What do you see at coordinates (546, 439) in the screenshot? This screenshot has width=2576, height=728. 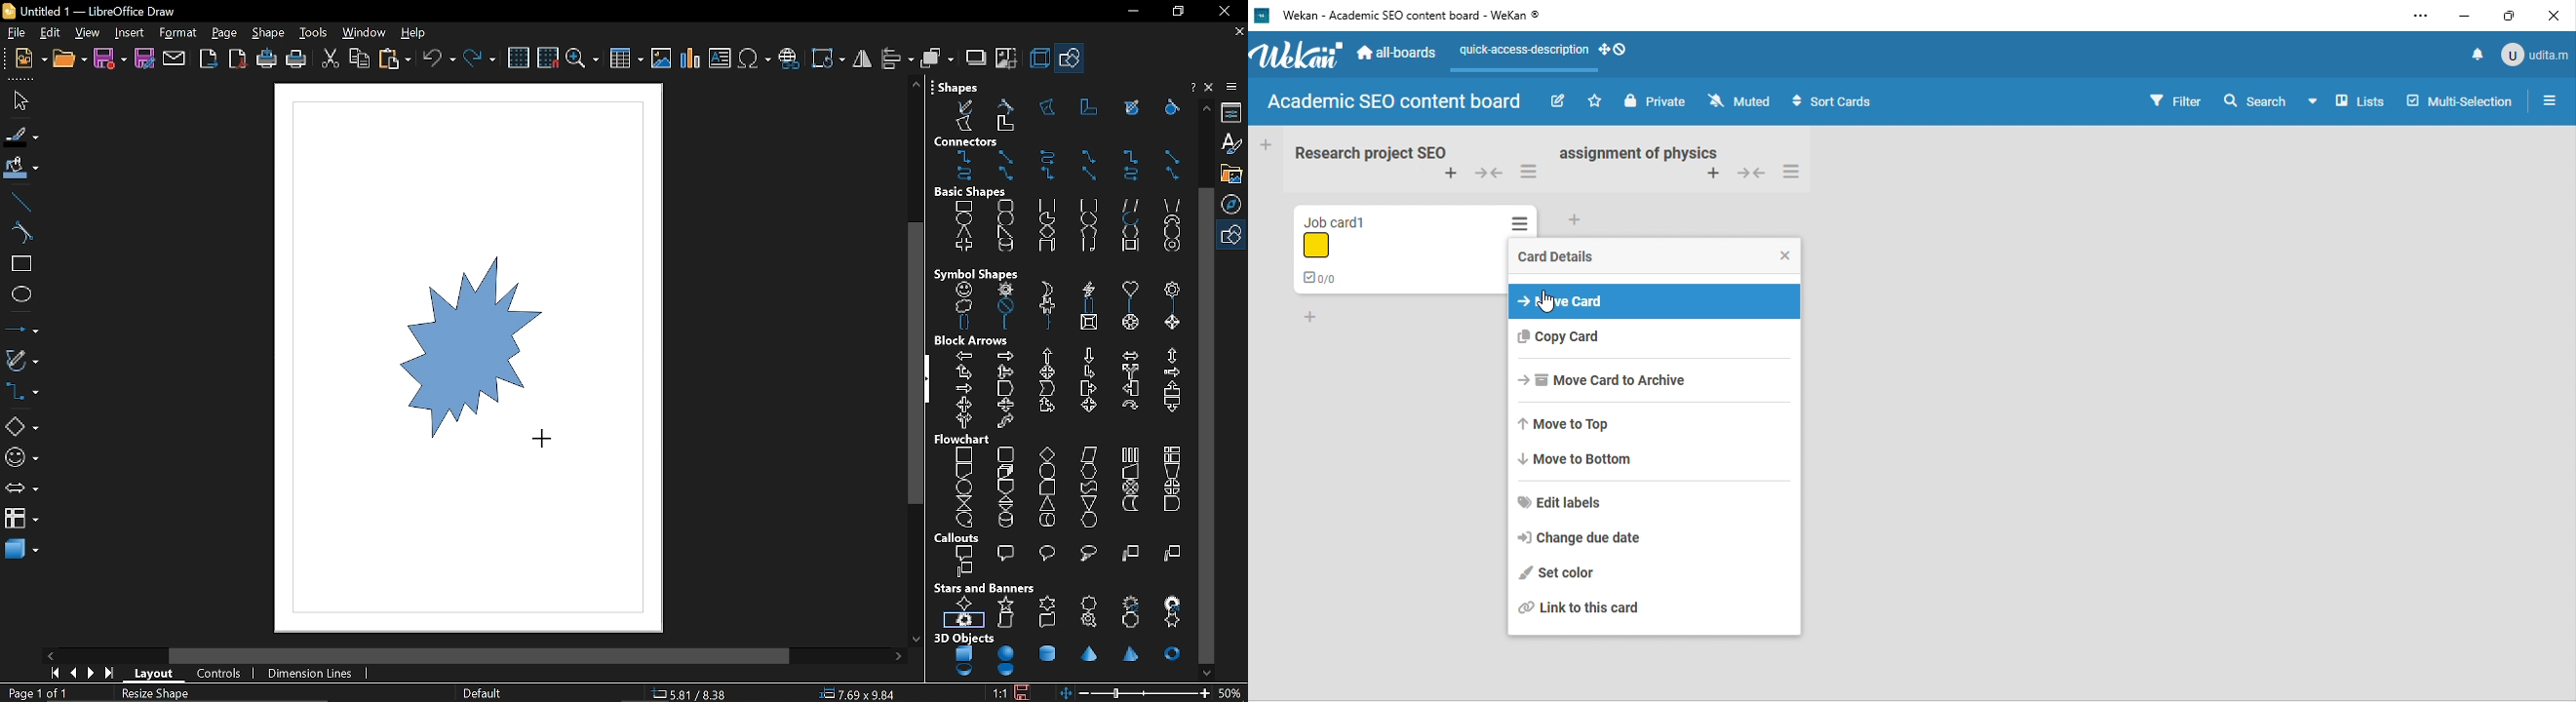 I see `Cursor` at bounding box center [546, 439].